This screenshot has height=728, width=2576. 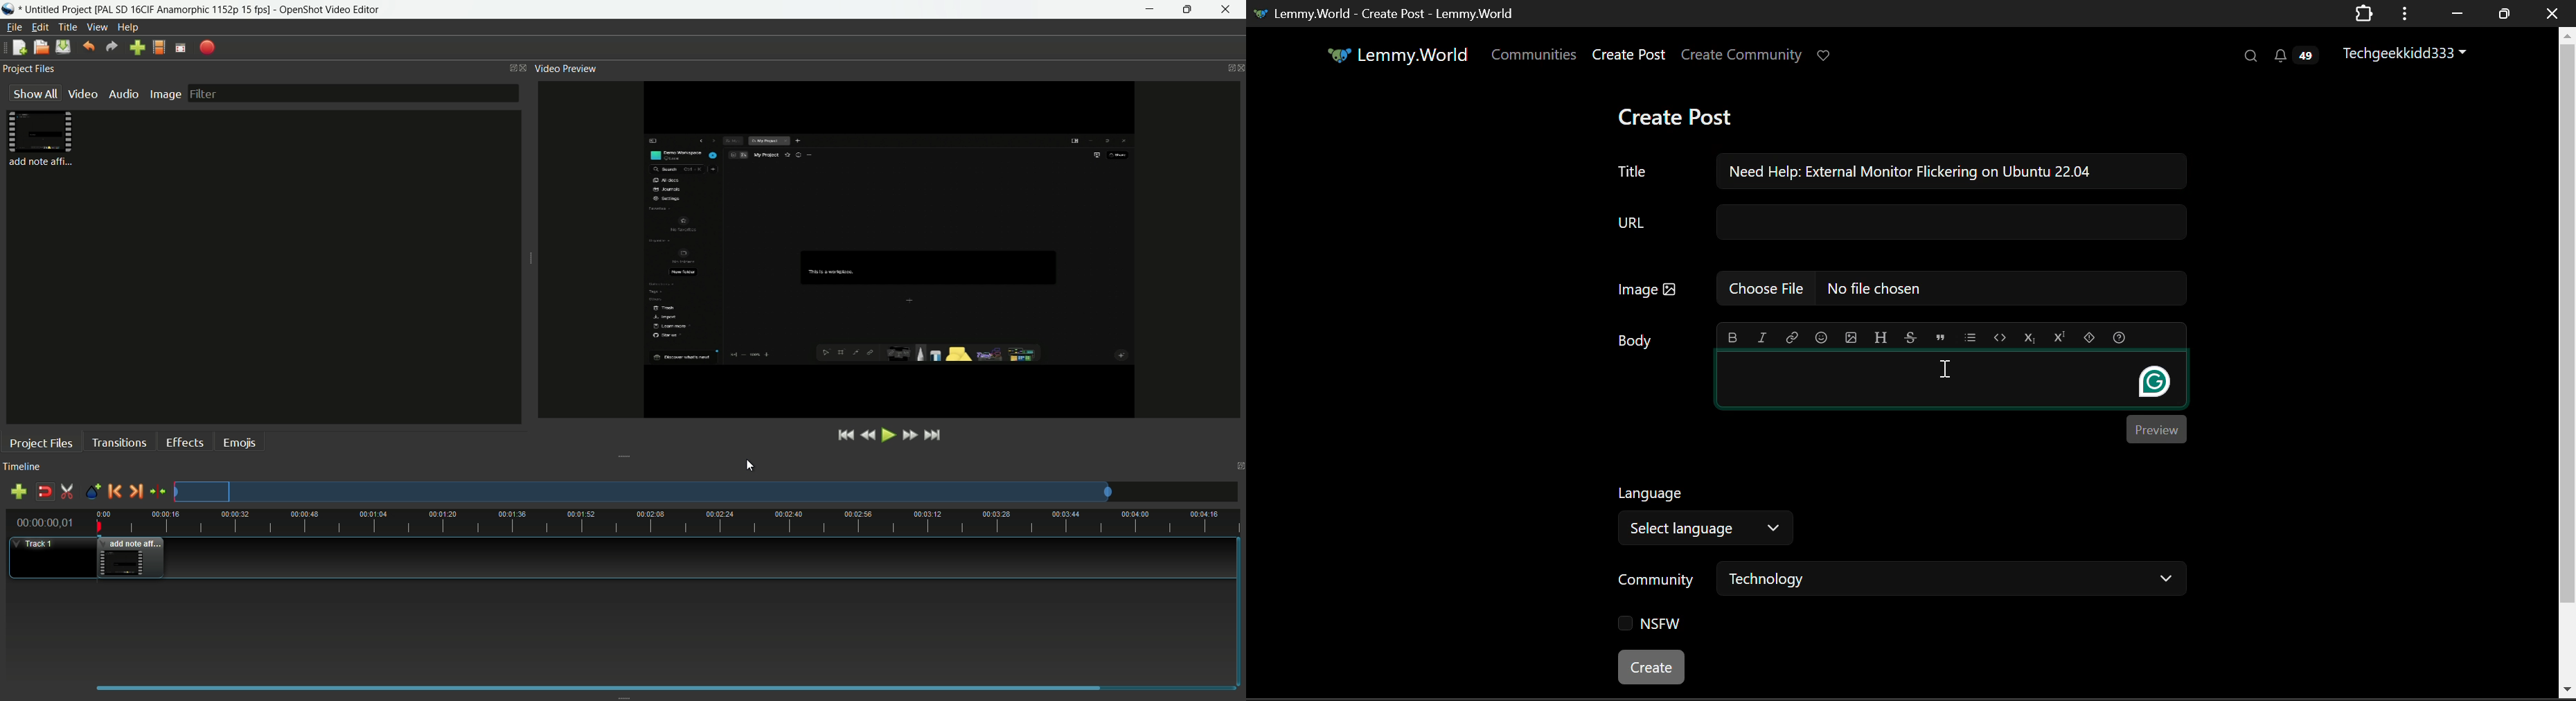 I want to click on Post Title Textbox Field, so click(x=1633, y=168).